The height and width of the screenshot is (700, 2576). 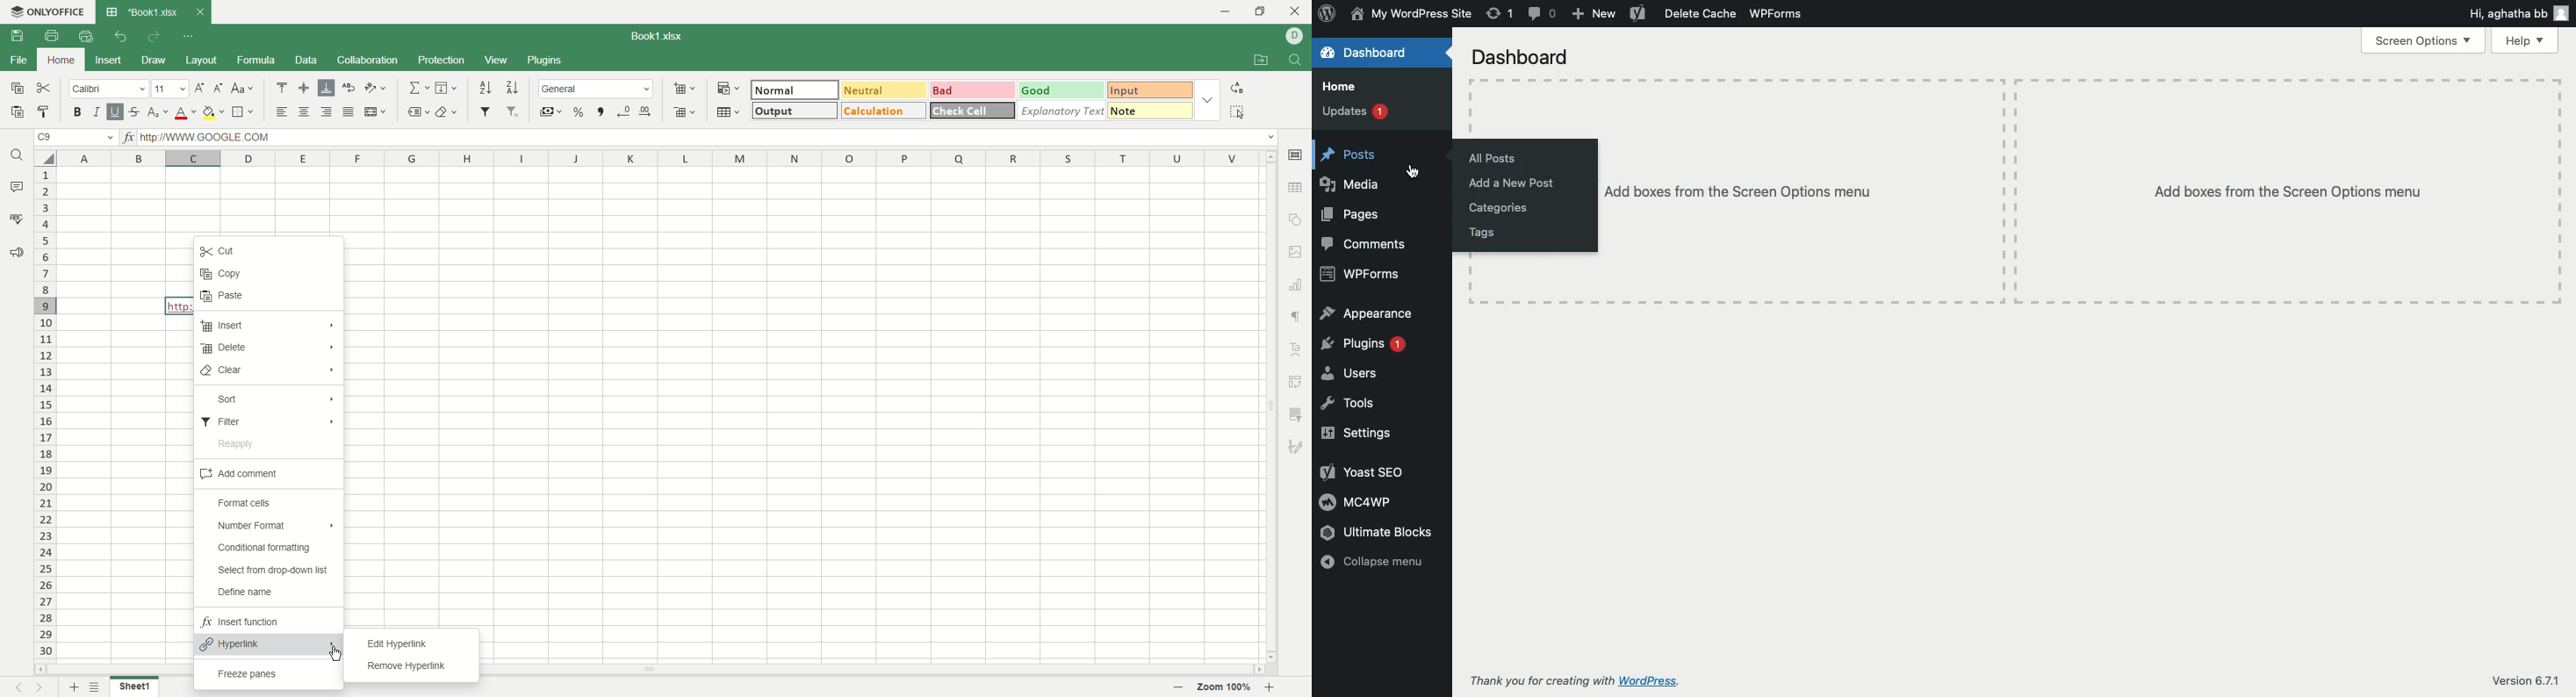 What do you see at coordinates (280, 87) in the screenshot?
I see `align top` at bounding box center [280, 87].